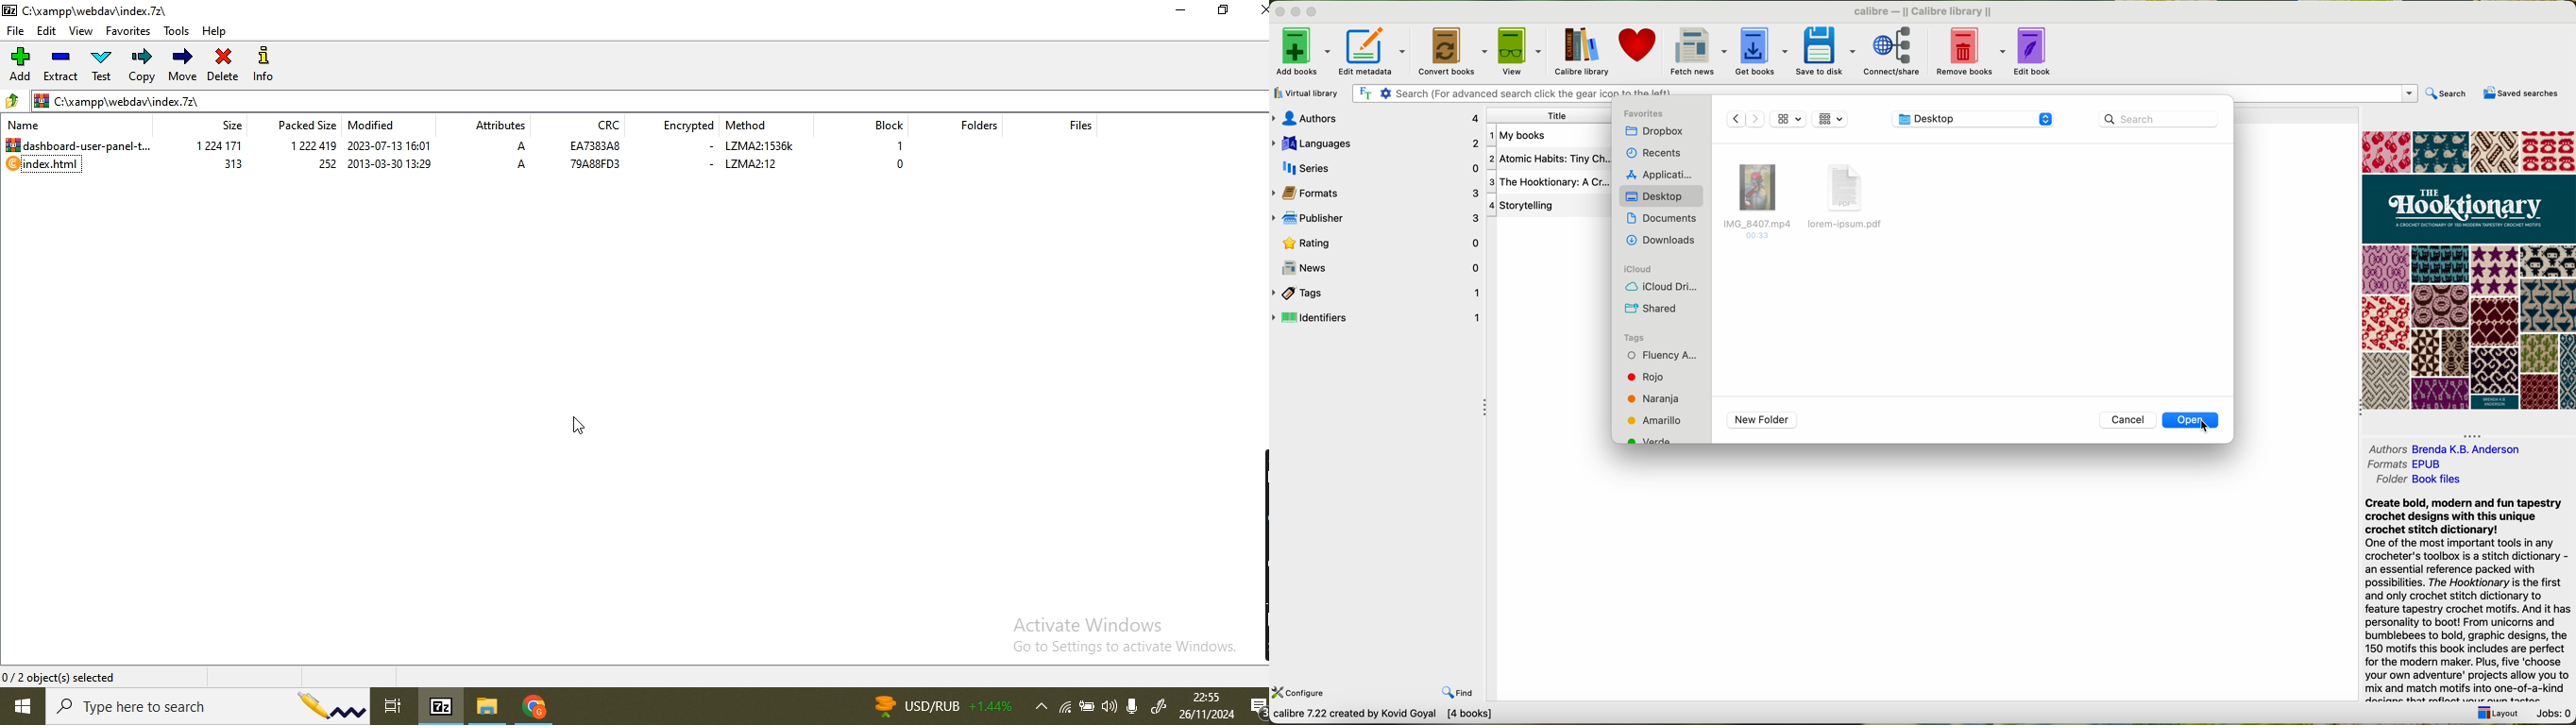  I want to click on a, so click(510, 145).